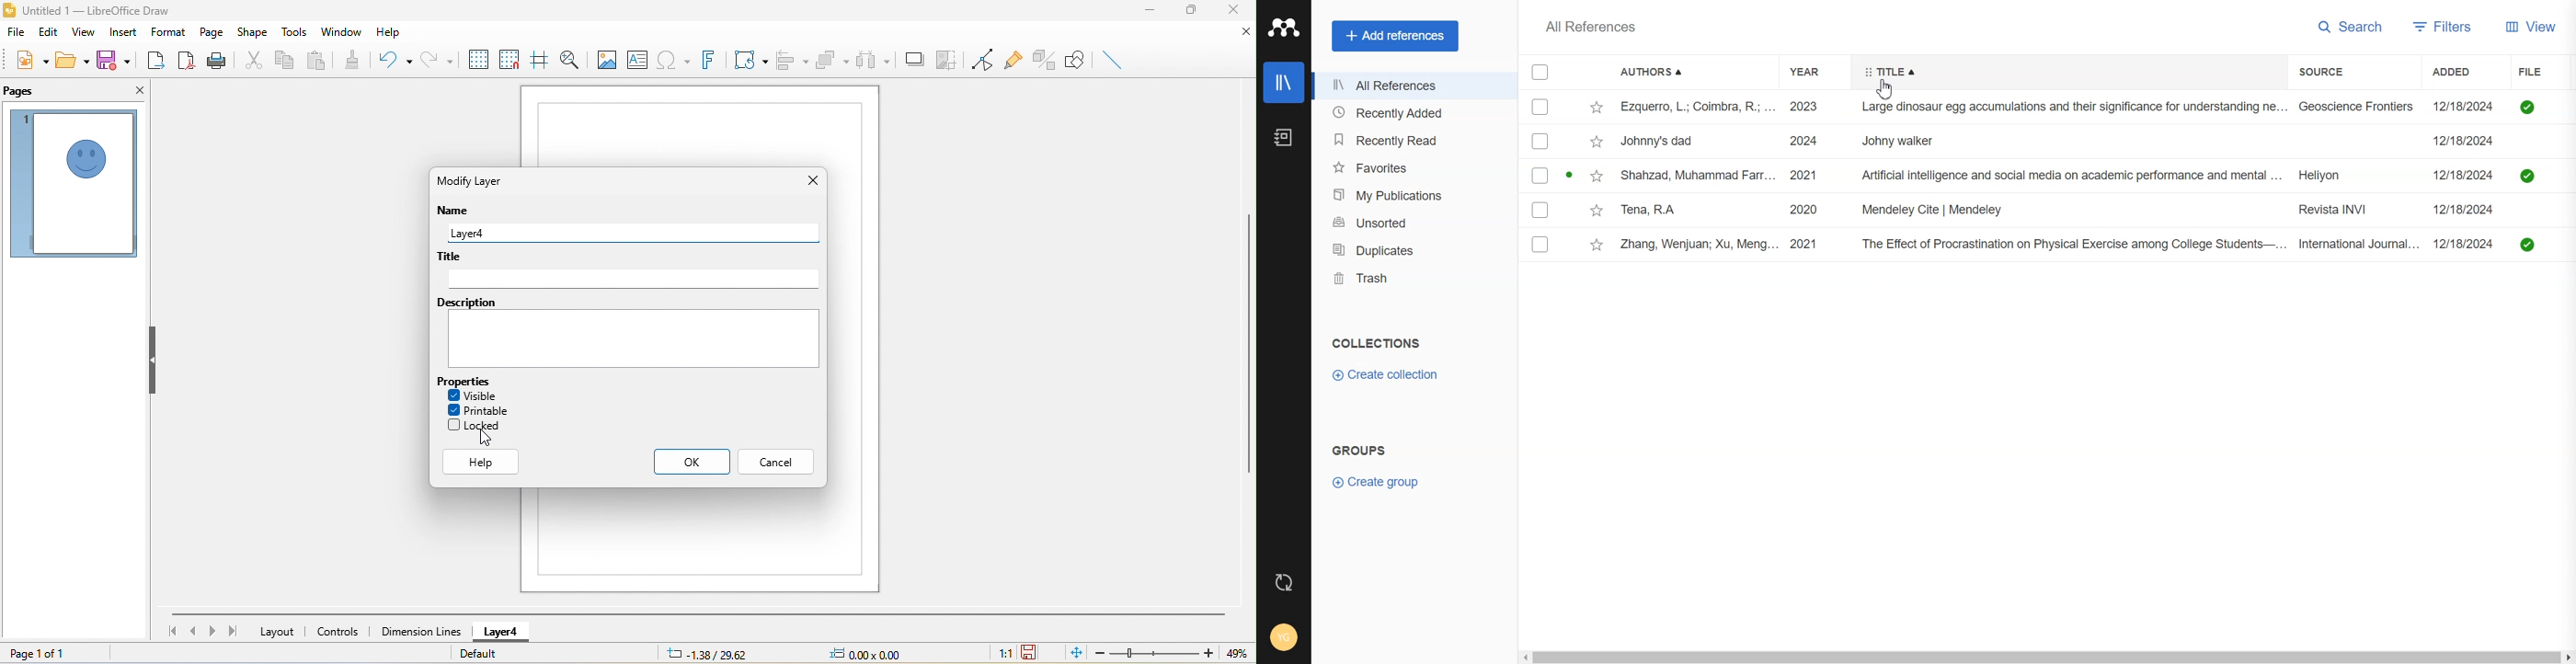 Image resolution: width=2576 pixels, height=672 pixels. Describe the element at coordinates (2098, 210) in the screenshot. I see `File` at that location.